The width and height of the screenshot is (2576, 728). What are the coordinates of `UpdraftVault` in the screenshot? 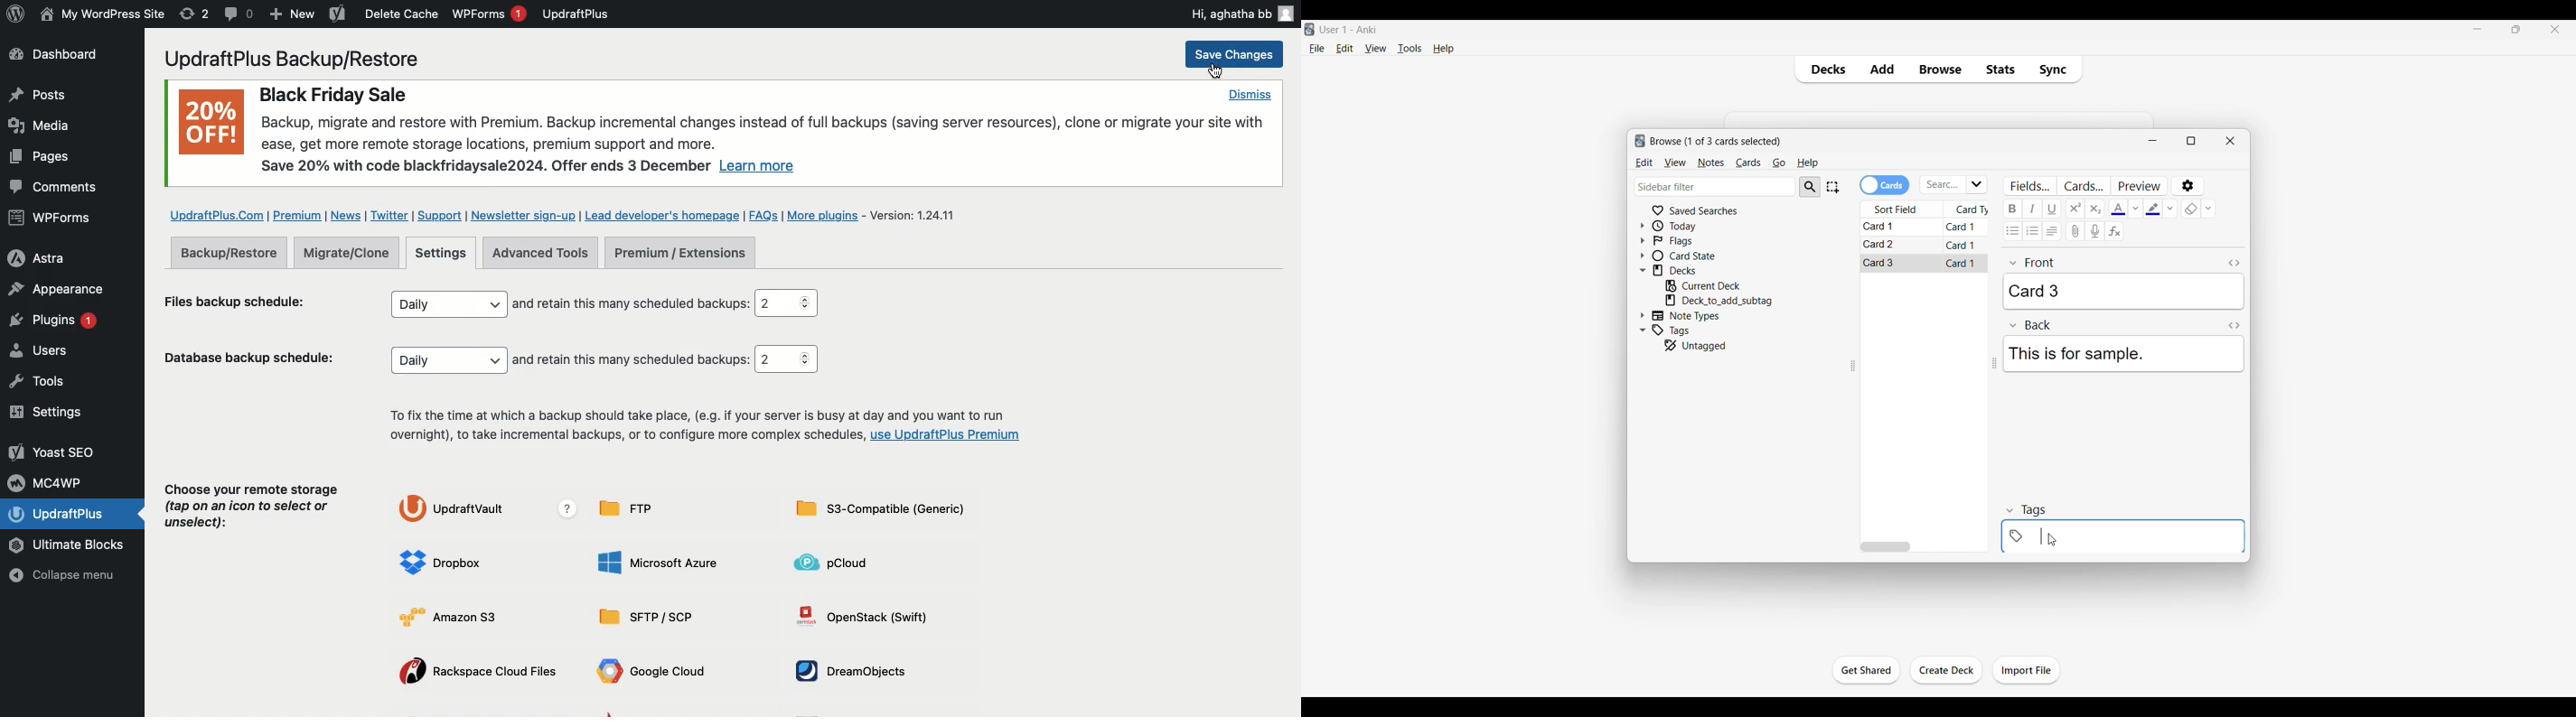 It's located at (492, 509).